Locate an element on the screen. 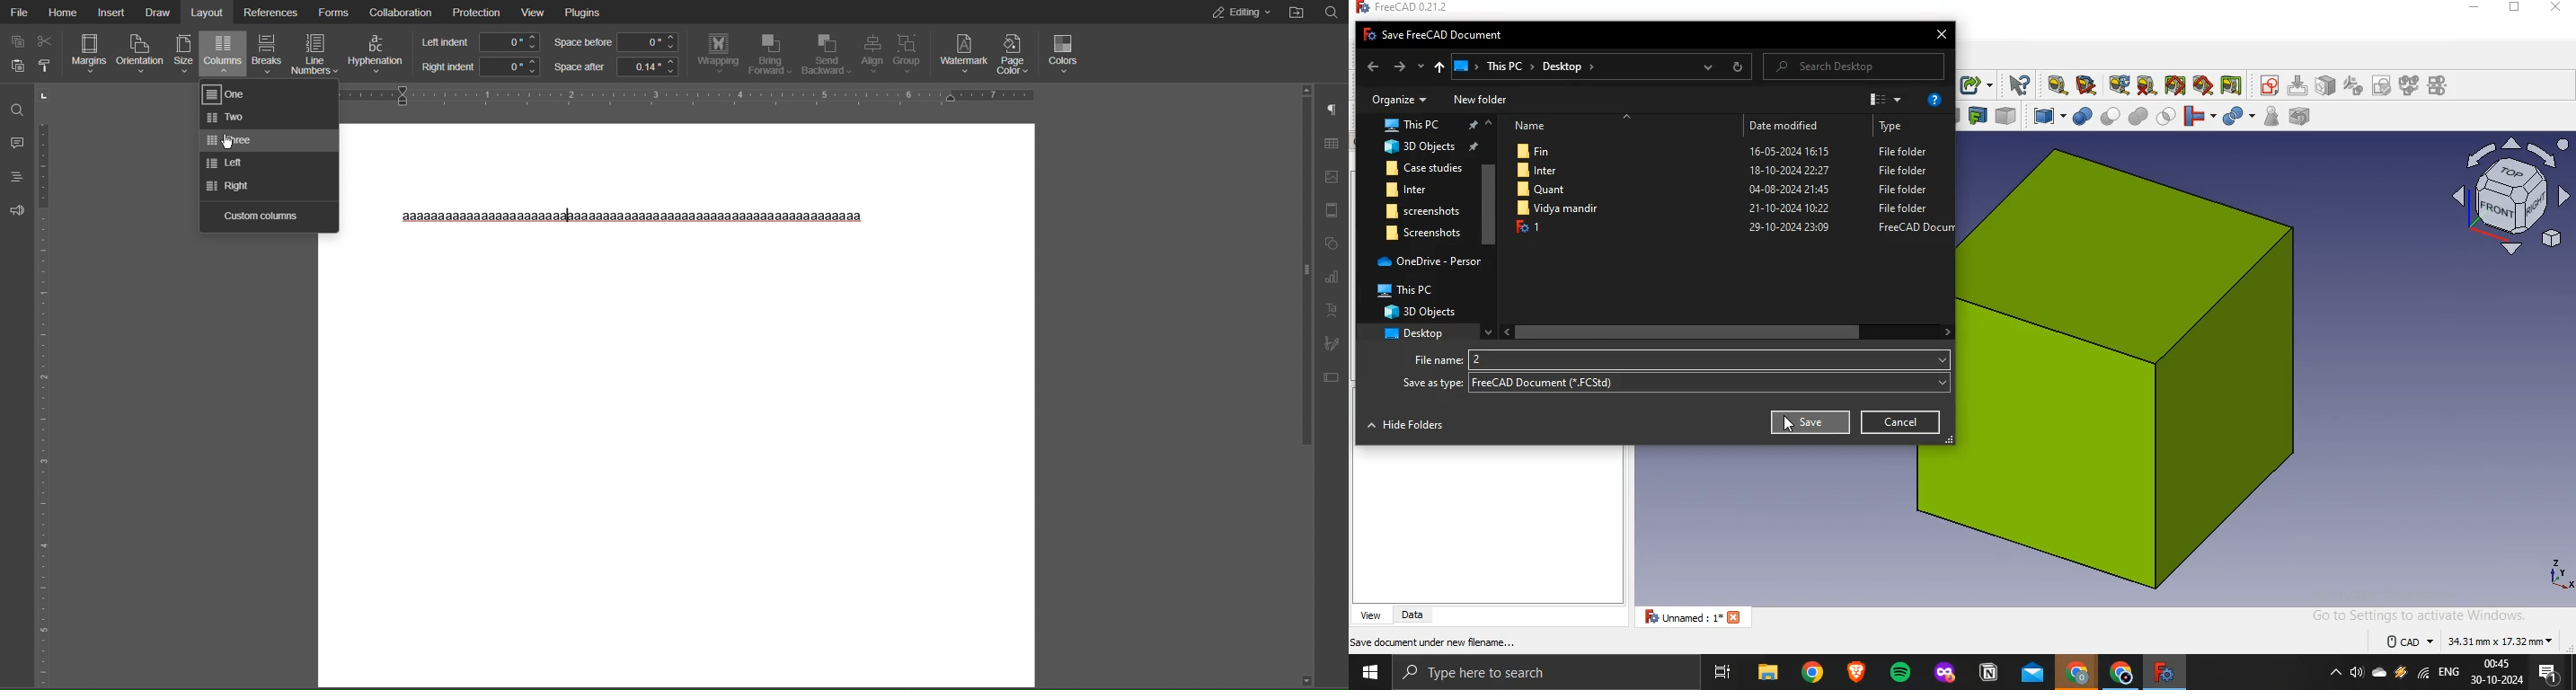 This screenshot has height=700, width=2576. Left Indents is located at coordinates (478, 42).